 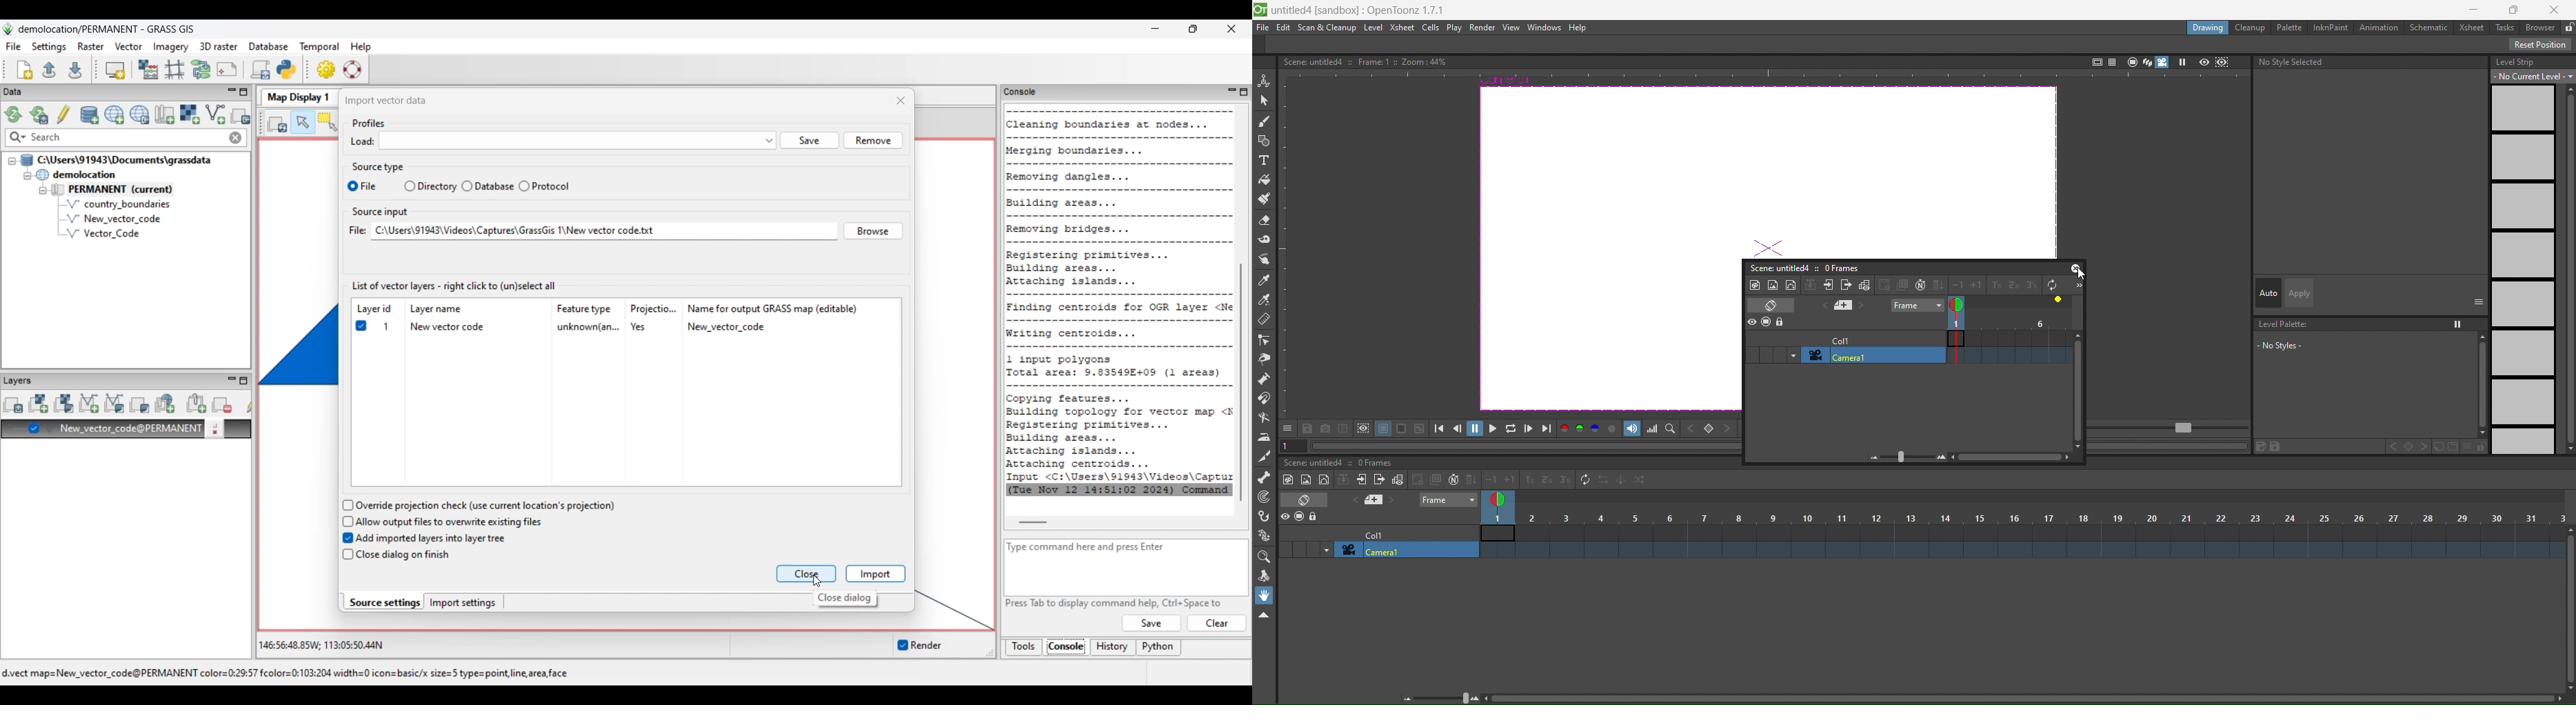 What do you see at coordinates (2053, 284) in the screenshot?
I see `` at bounding box center [2053, 284].